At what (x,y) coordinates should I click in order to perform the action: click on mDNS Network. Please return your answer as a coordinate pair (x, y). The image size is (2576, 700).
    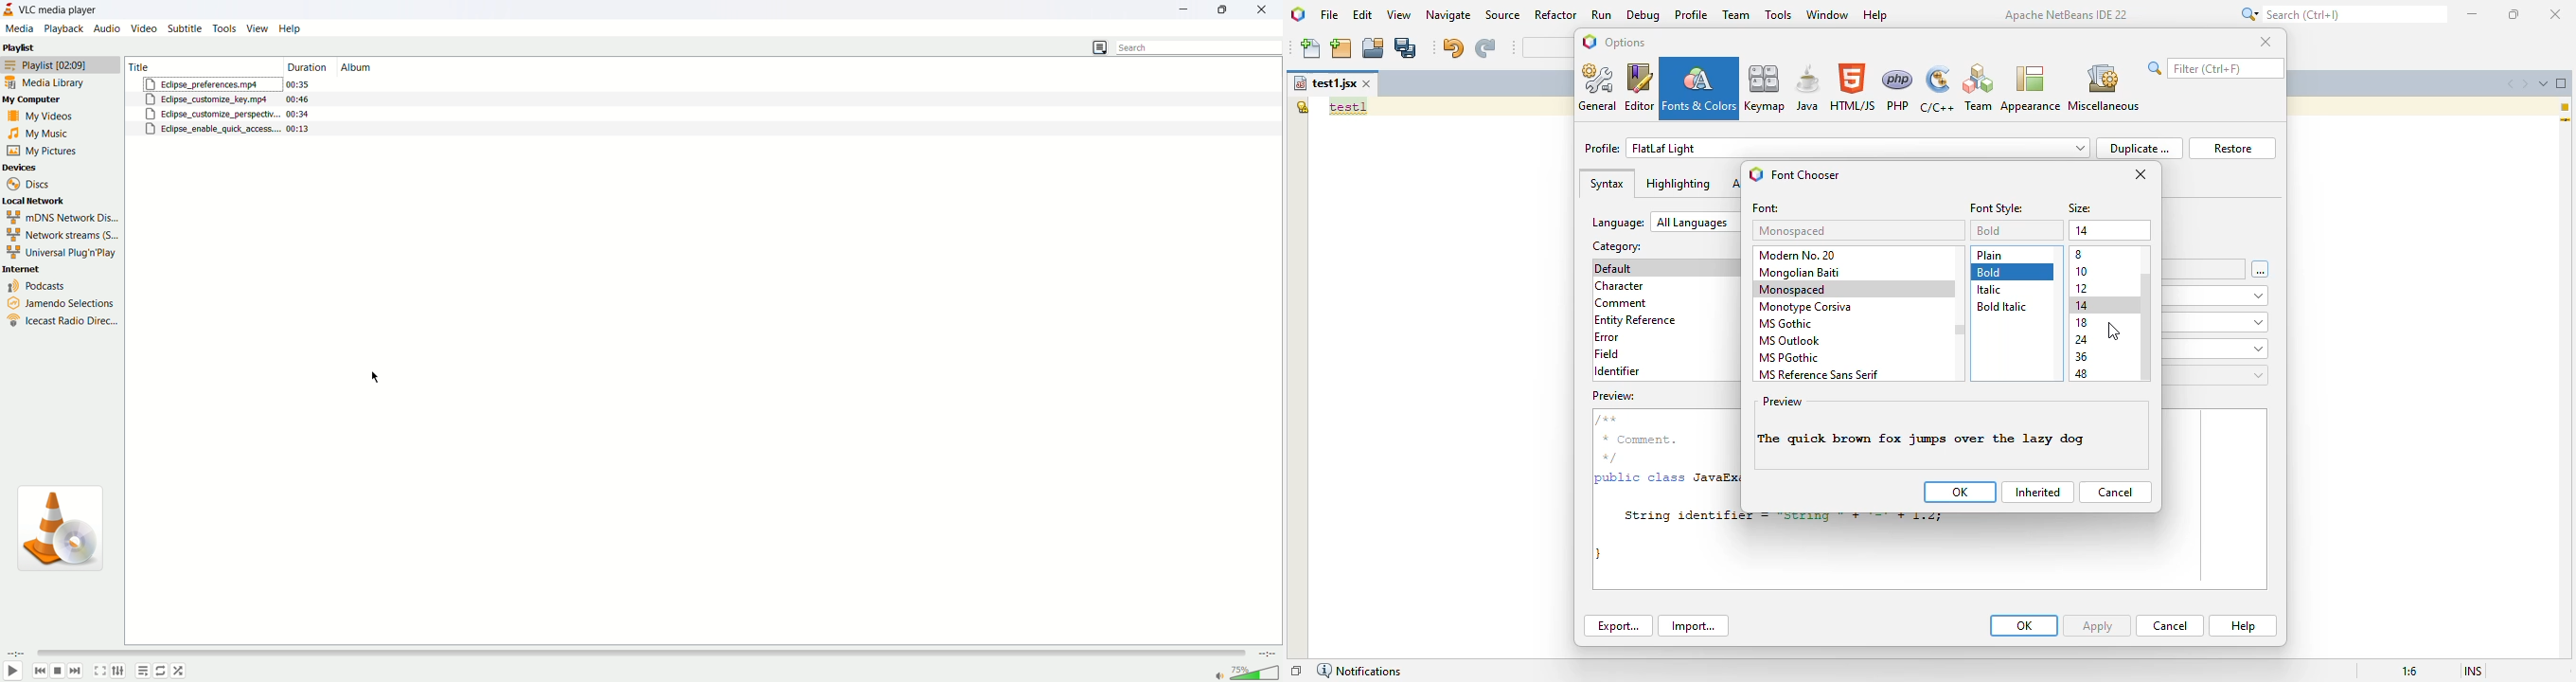
    Looking at the image, I should click on (61, 218).